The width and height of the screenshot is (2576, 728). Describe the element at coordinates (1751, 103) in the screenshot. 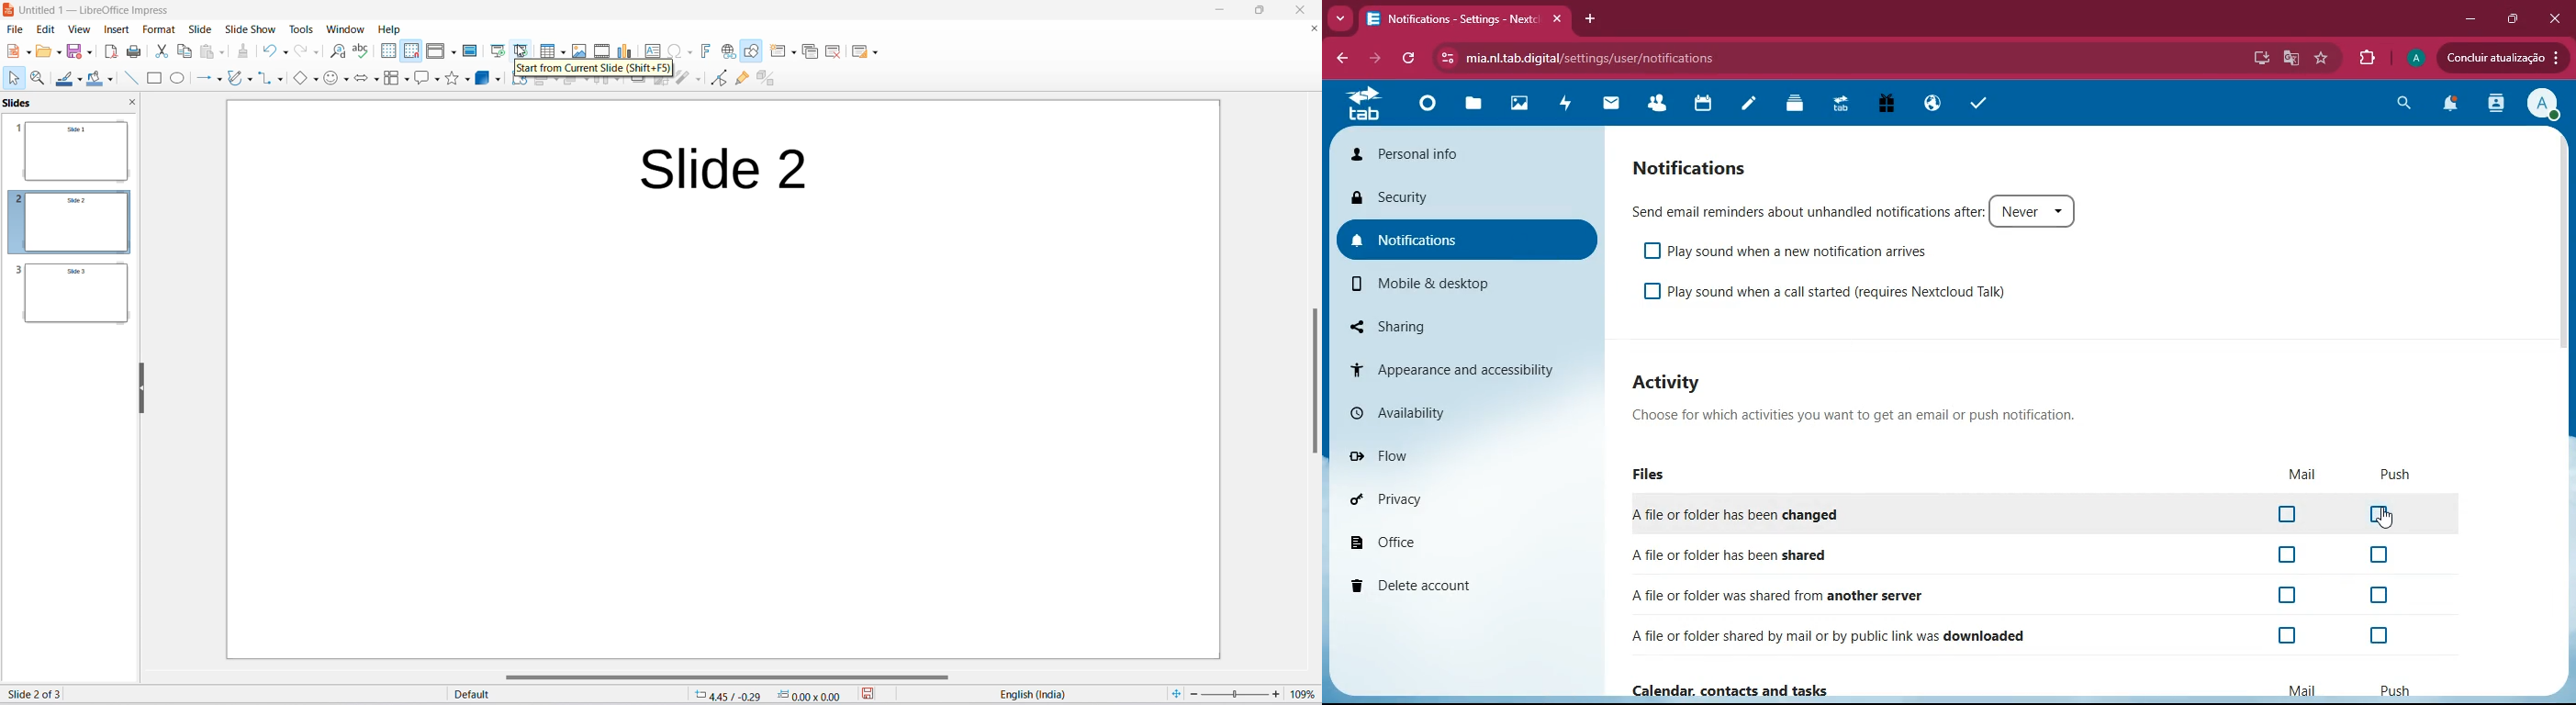

I see `notes` at that location.